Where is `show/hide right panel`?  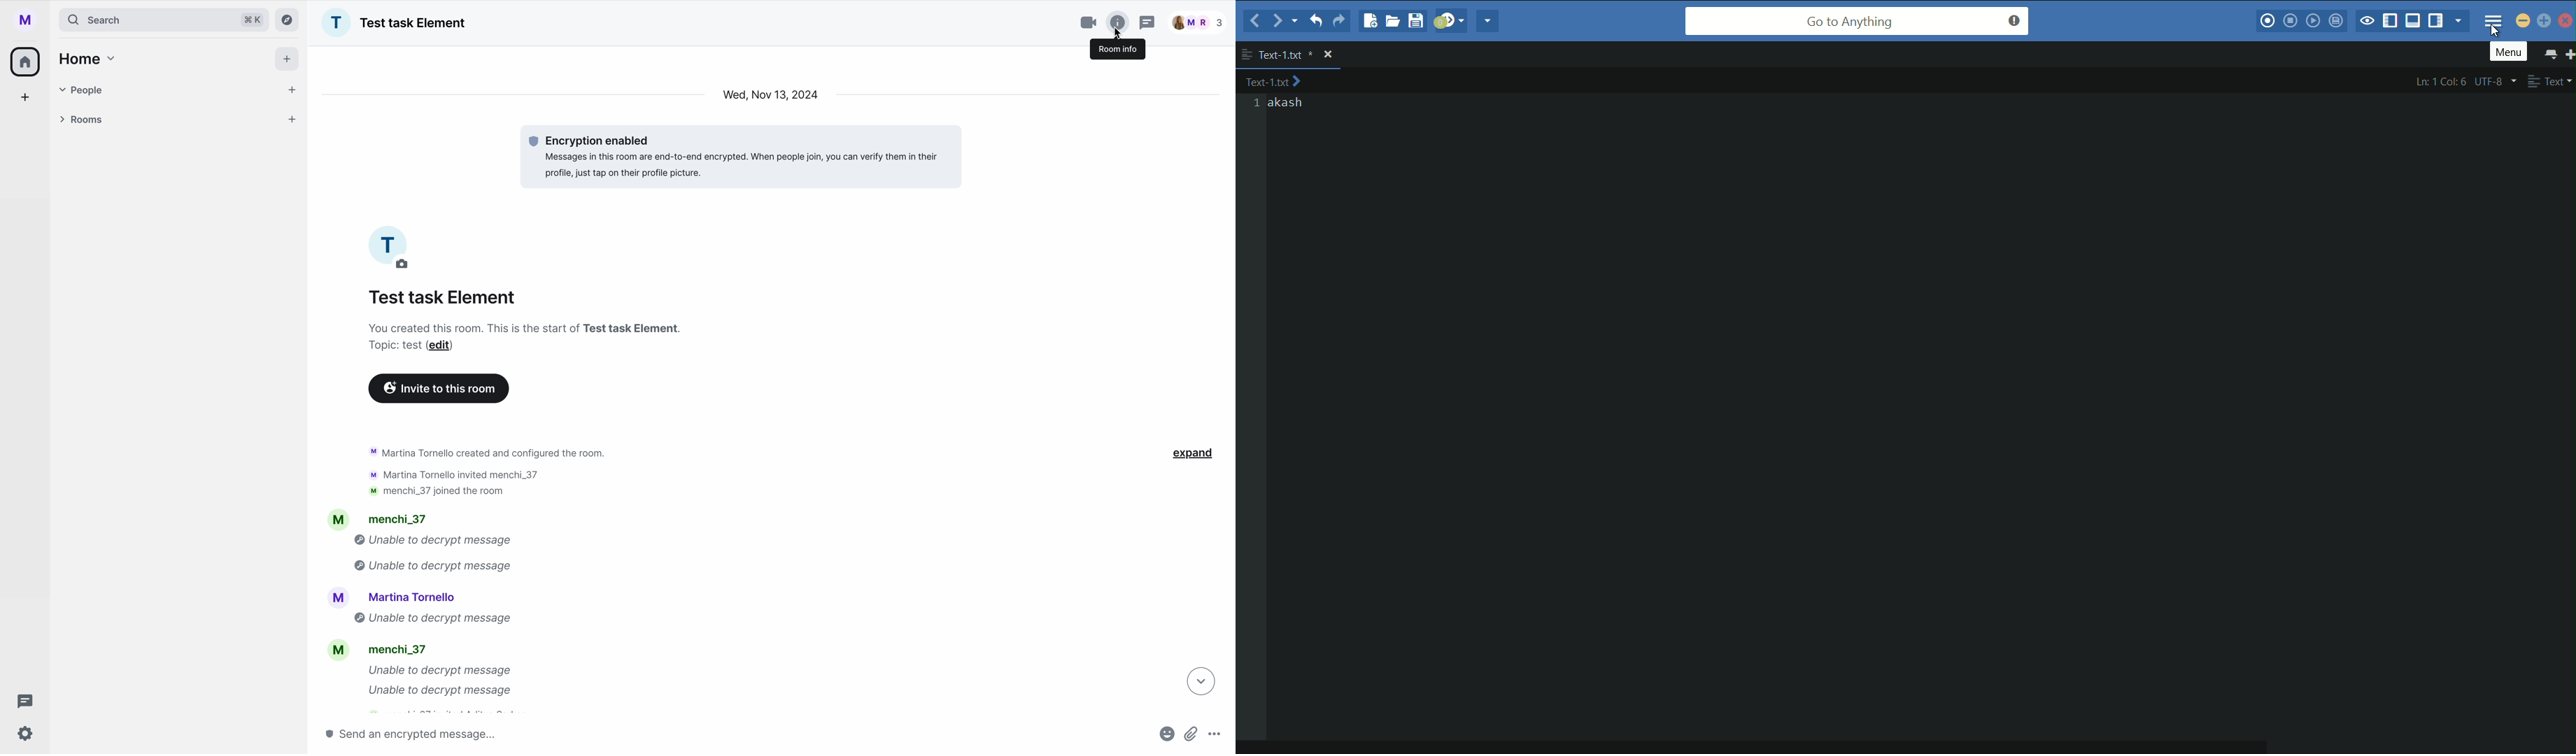 show/hide right panel is located at coordinates (2438, 20).